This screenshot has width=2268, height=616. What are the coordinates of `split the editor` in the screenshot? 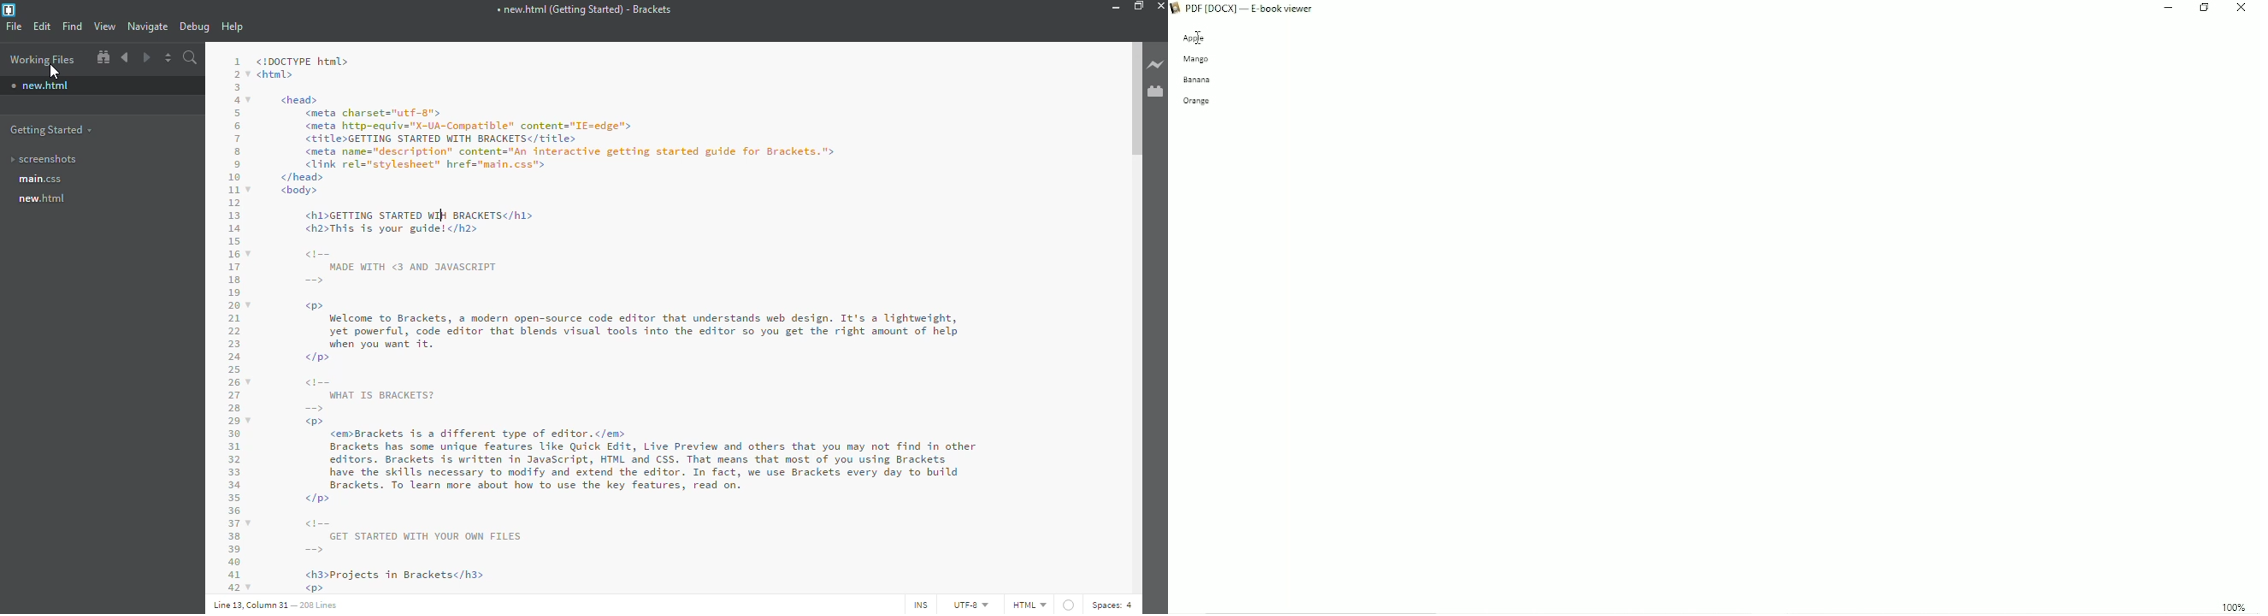 It's located at (168, 58).